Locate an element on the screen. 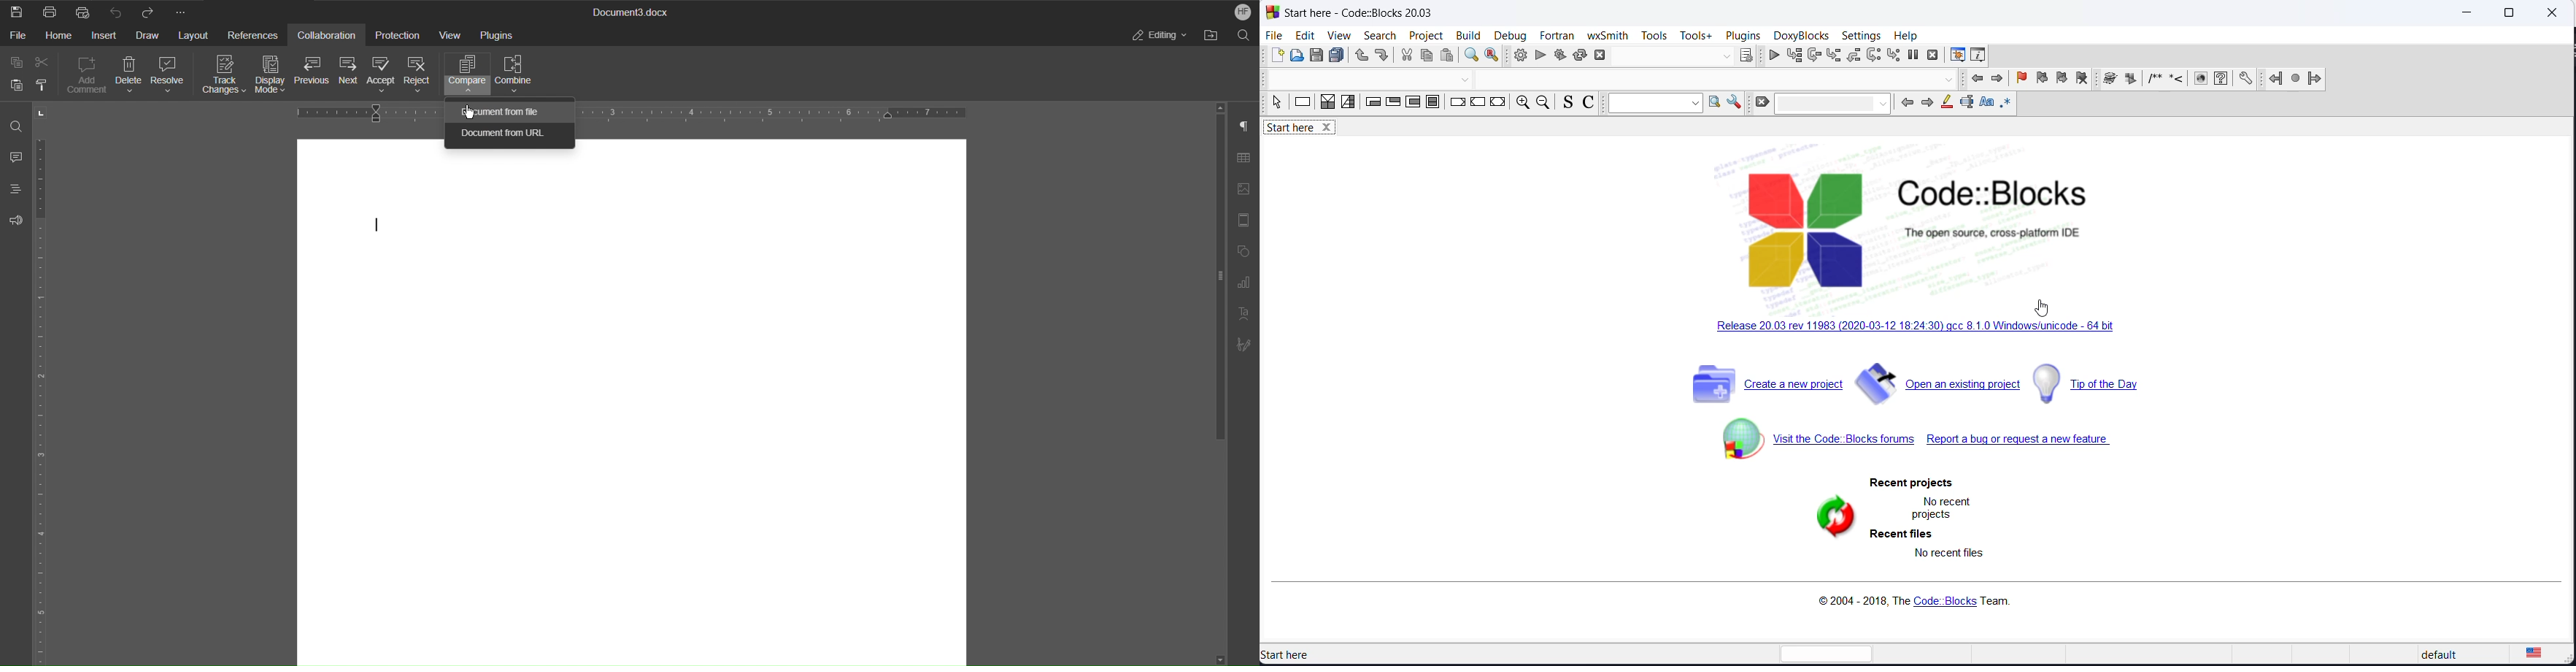 This screenshot has height=672, width=2576. project is located at coordinates (1423, 36).